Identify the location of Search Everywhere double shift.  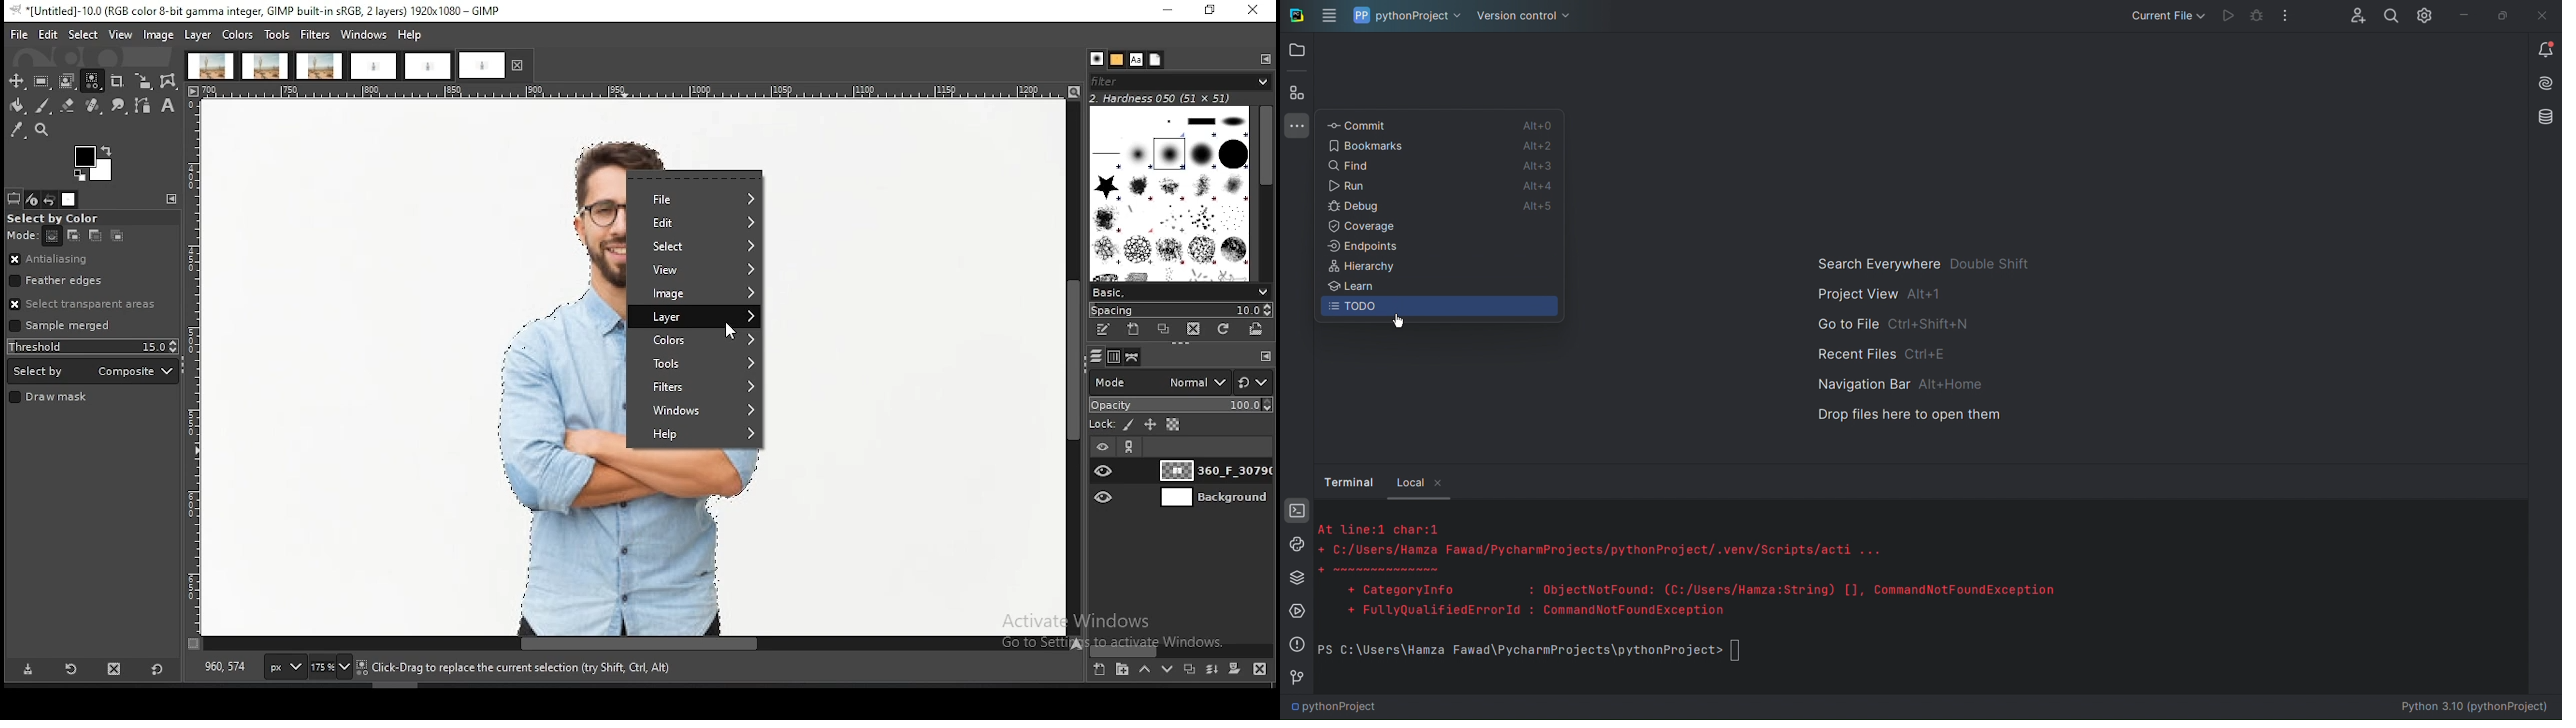
(1920, 263).